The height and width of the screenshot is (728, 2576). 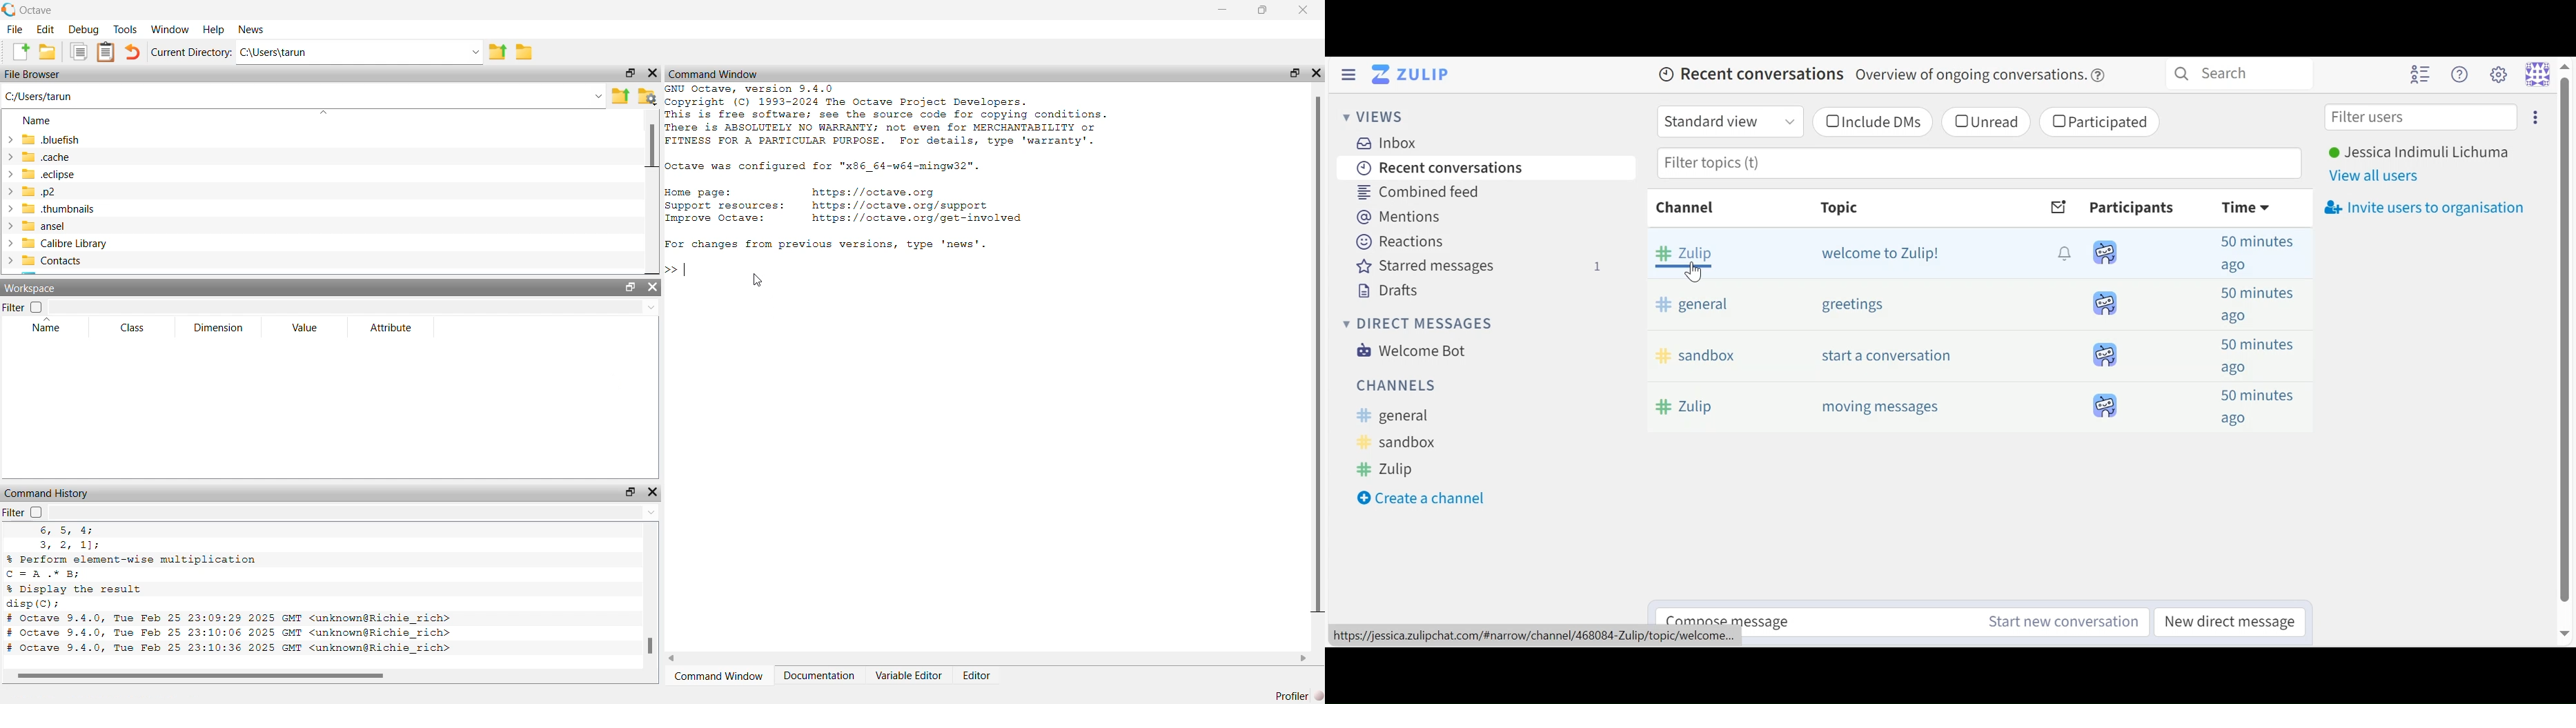 What do you see at coordinates (2063, 621) in the screenshot?
I see `New Channel message` at bounding box center [2063, 621].